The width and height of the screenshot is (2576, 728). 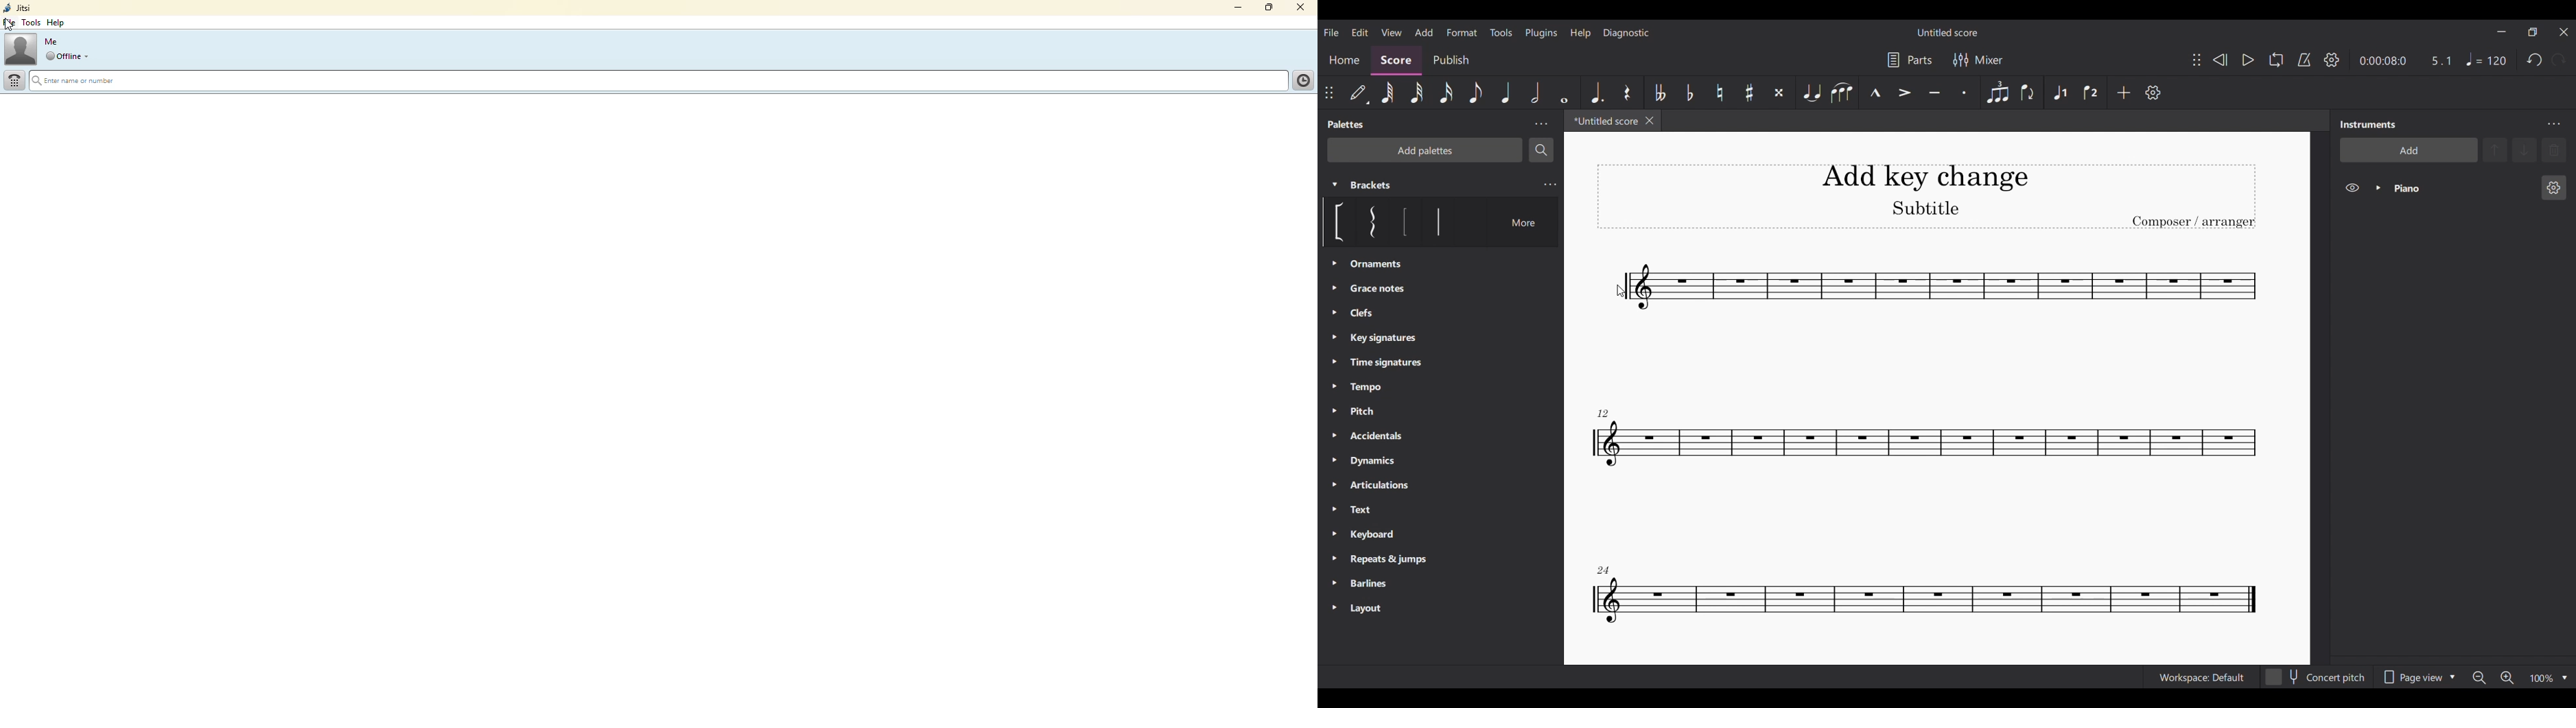 I want to click on Undo, so click(x=2535, y=60).